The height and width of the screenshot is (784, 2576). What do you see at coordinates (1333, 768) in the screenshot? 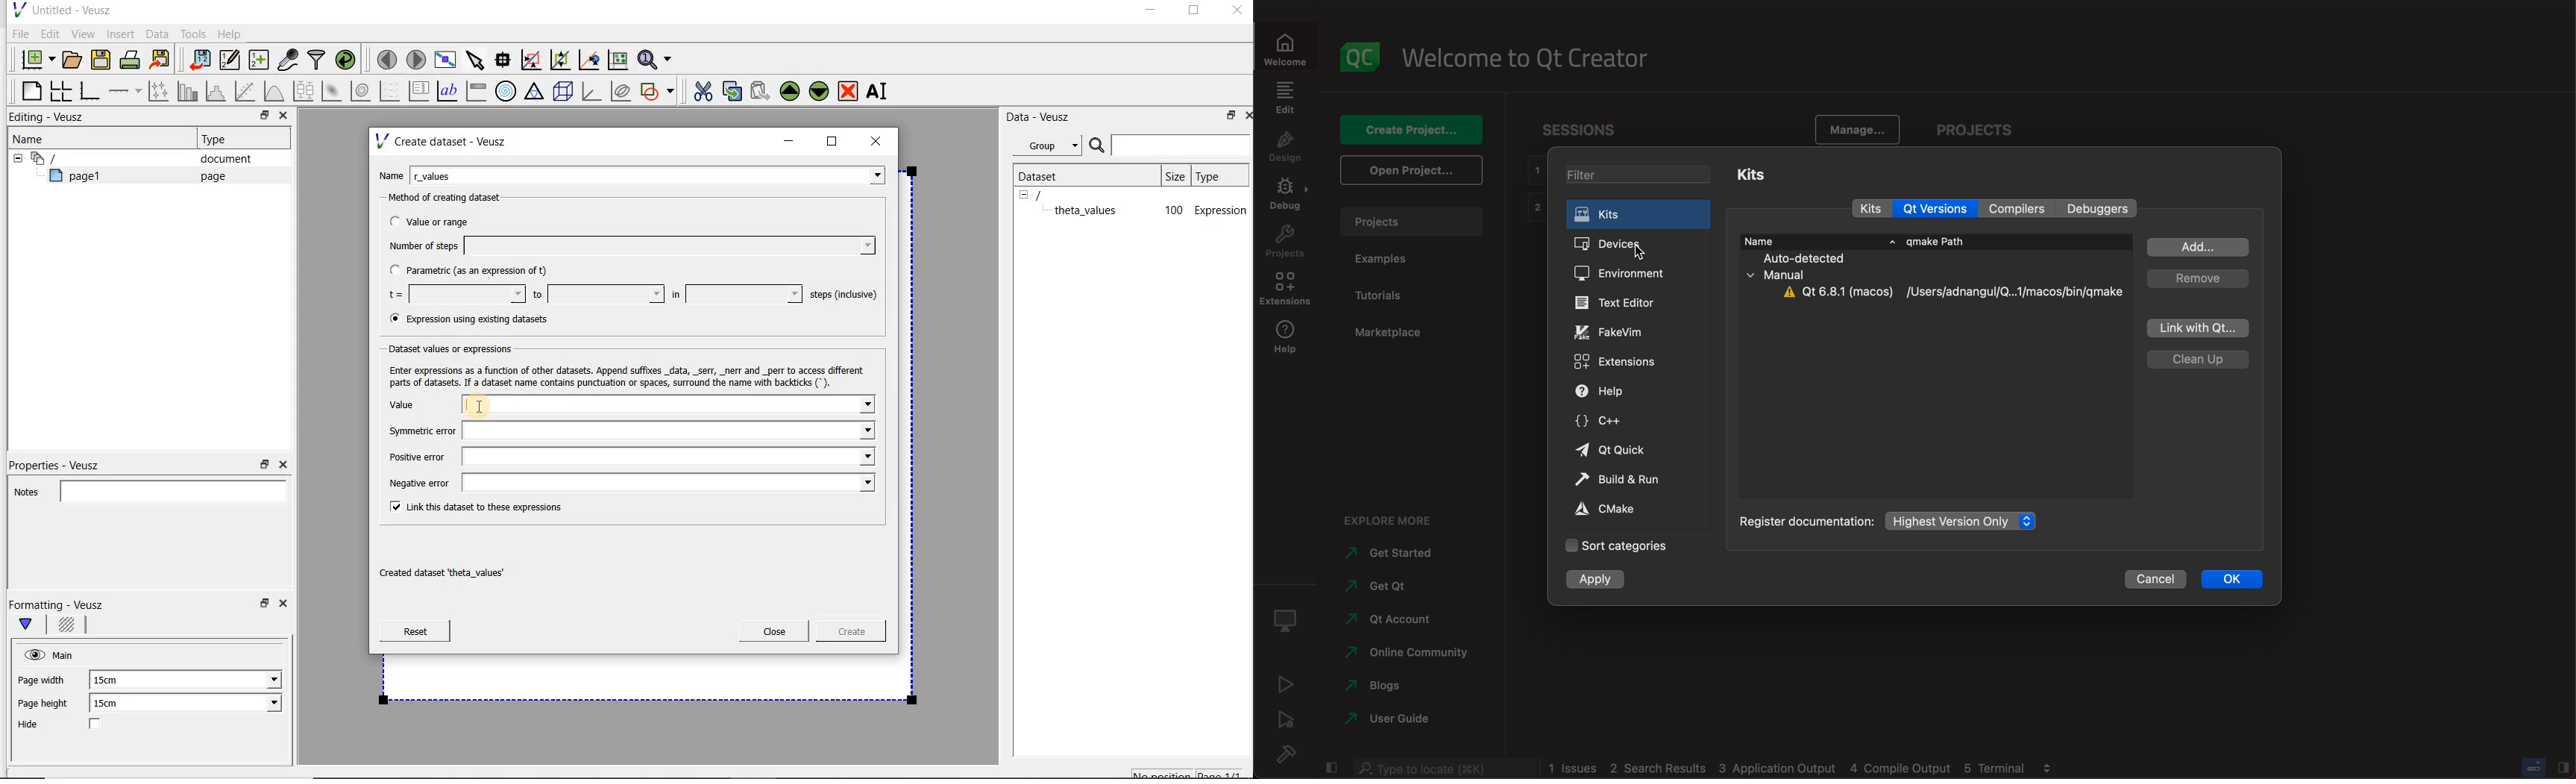
I see `Hide/Show left sidebar` at bounding box center [1333, 768].